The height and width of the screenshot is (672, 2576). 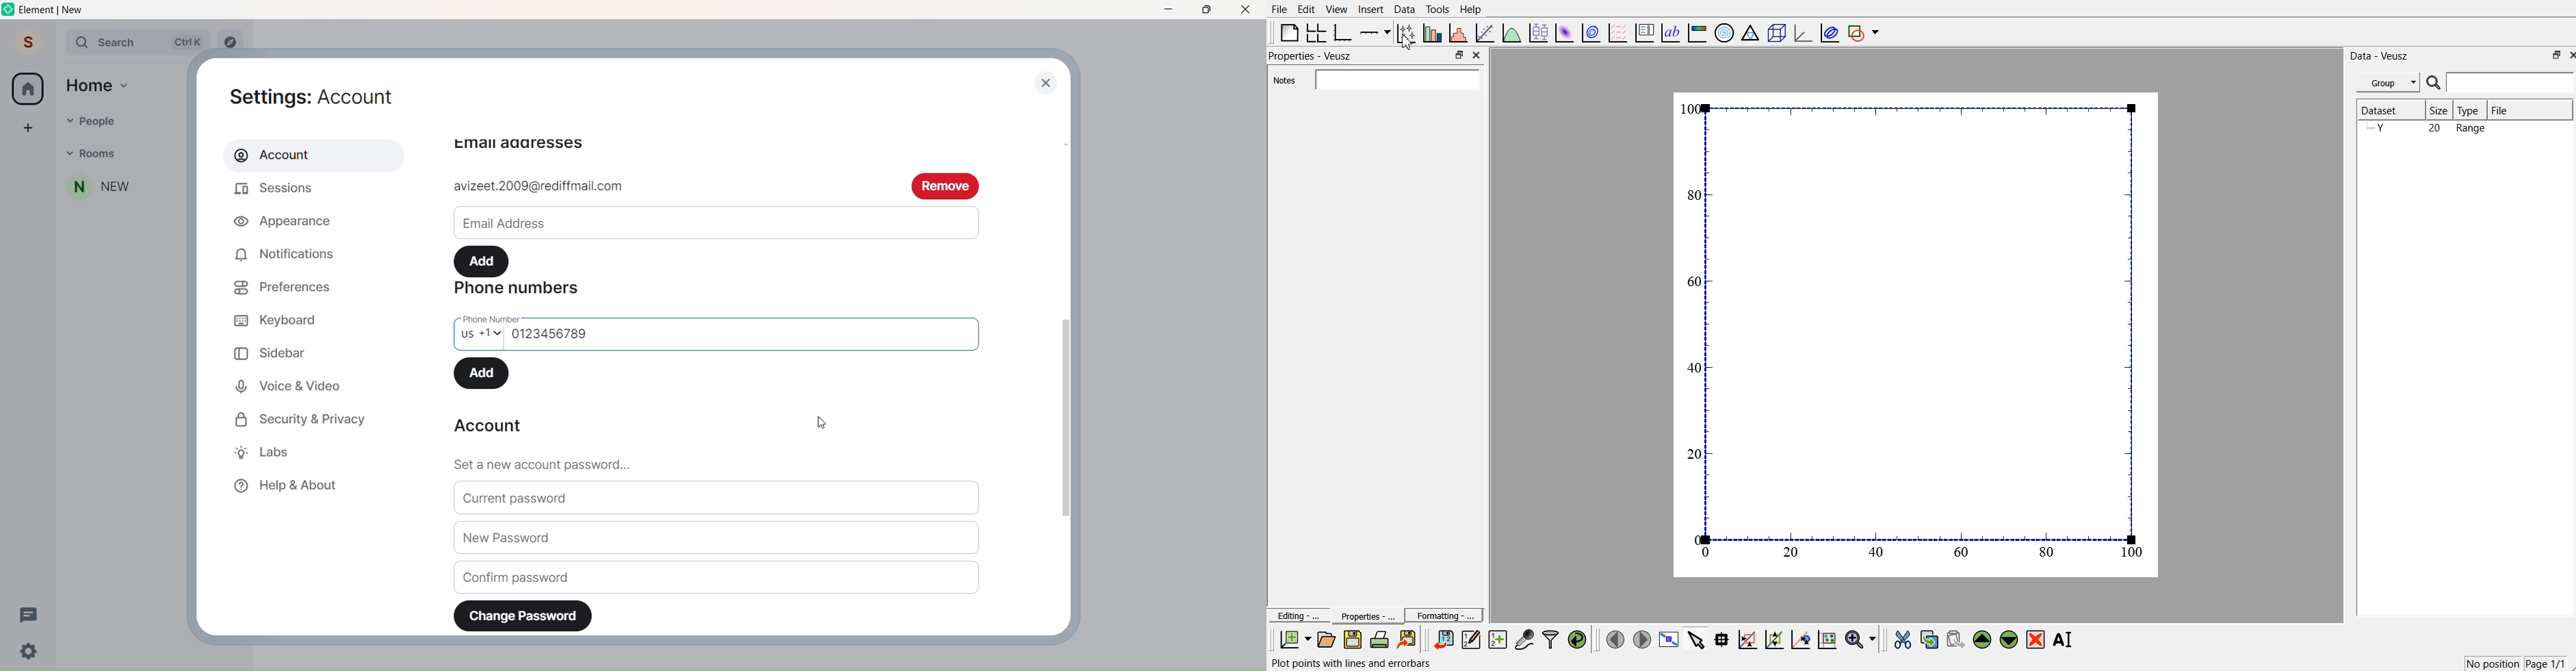 What do you see at coordinates (1801, 637) in the screenshot?
I see `click to recentre graph axes` at bounding box center [1801, 637].